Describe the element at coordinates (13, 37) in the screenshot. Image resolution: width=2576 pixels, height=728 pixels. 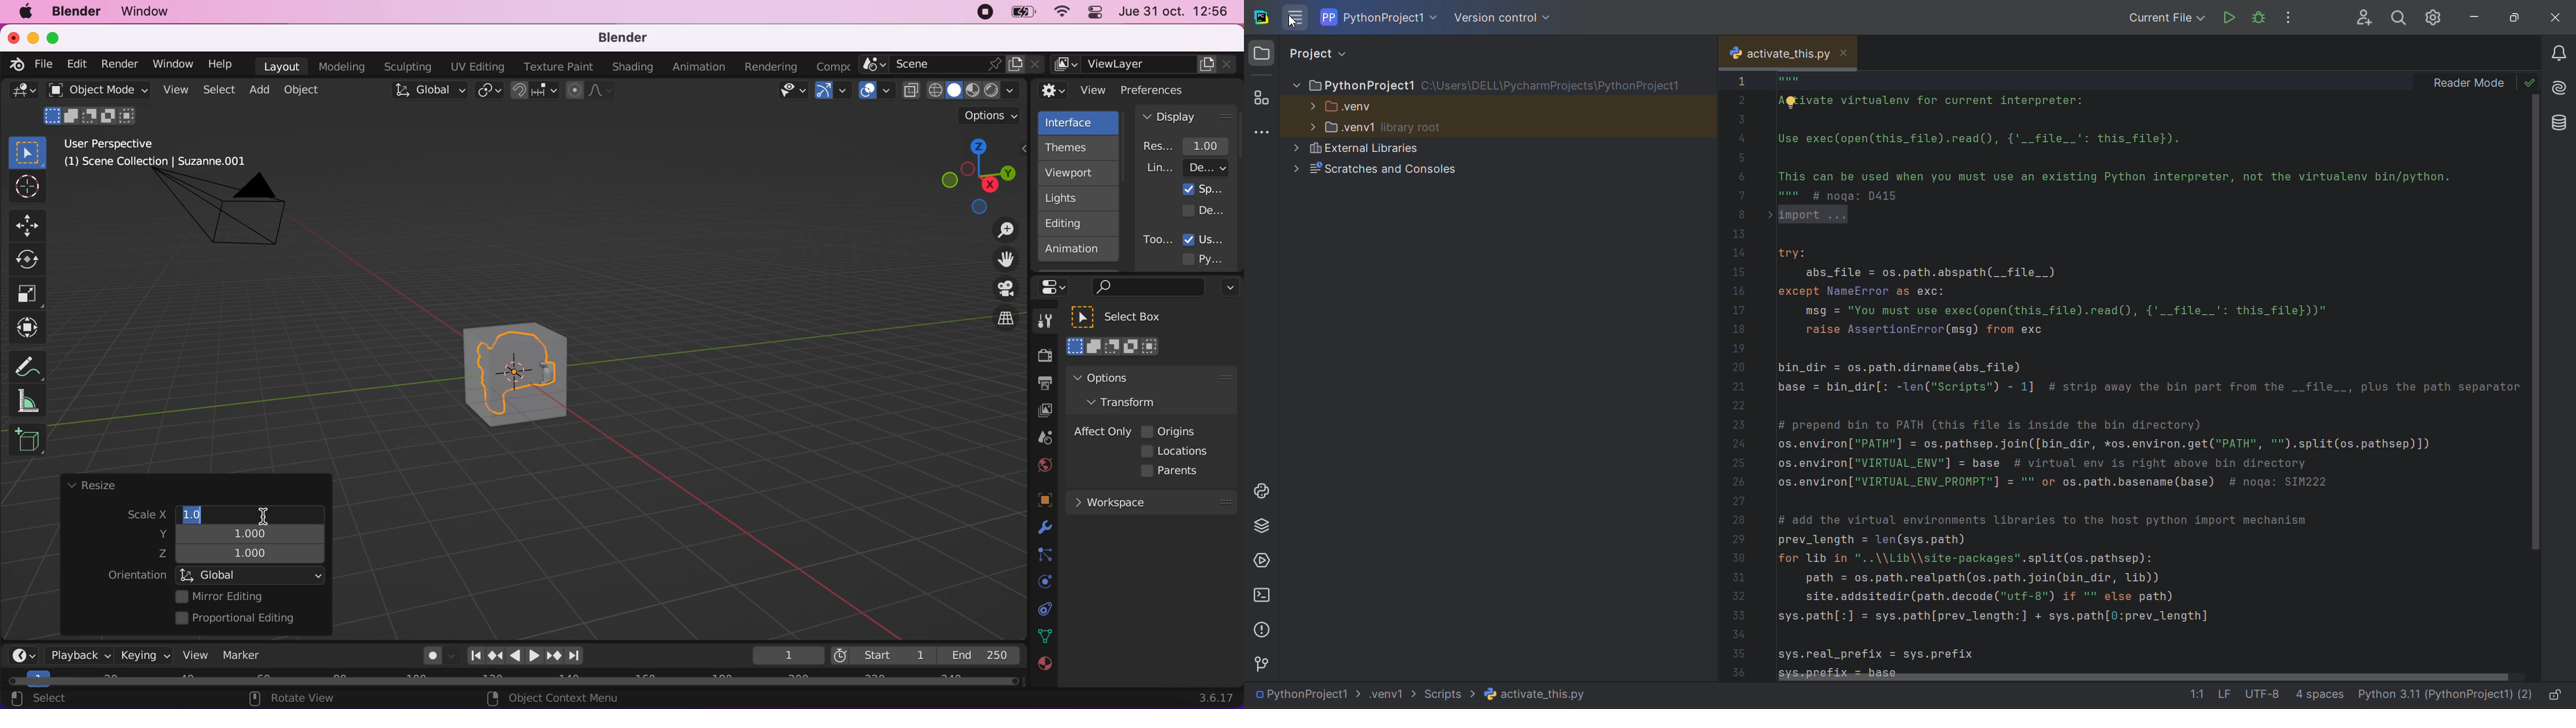
I see `close` at that location.